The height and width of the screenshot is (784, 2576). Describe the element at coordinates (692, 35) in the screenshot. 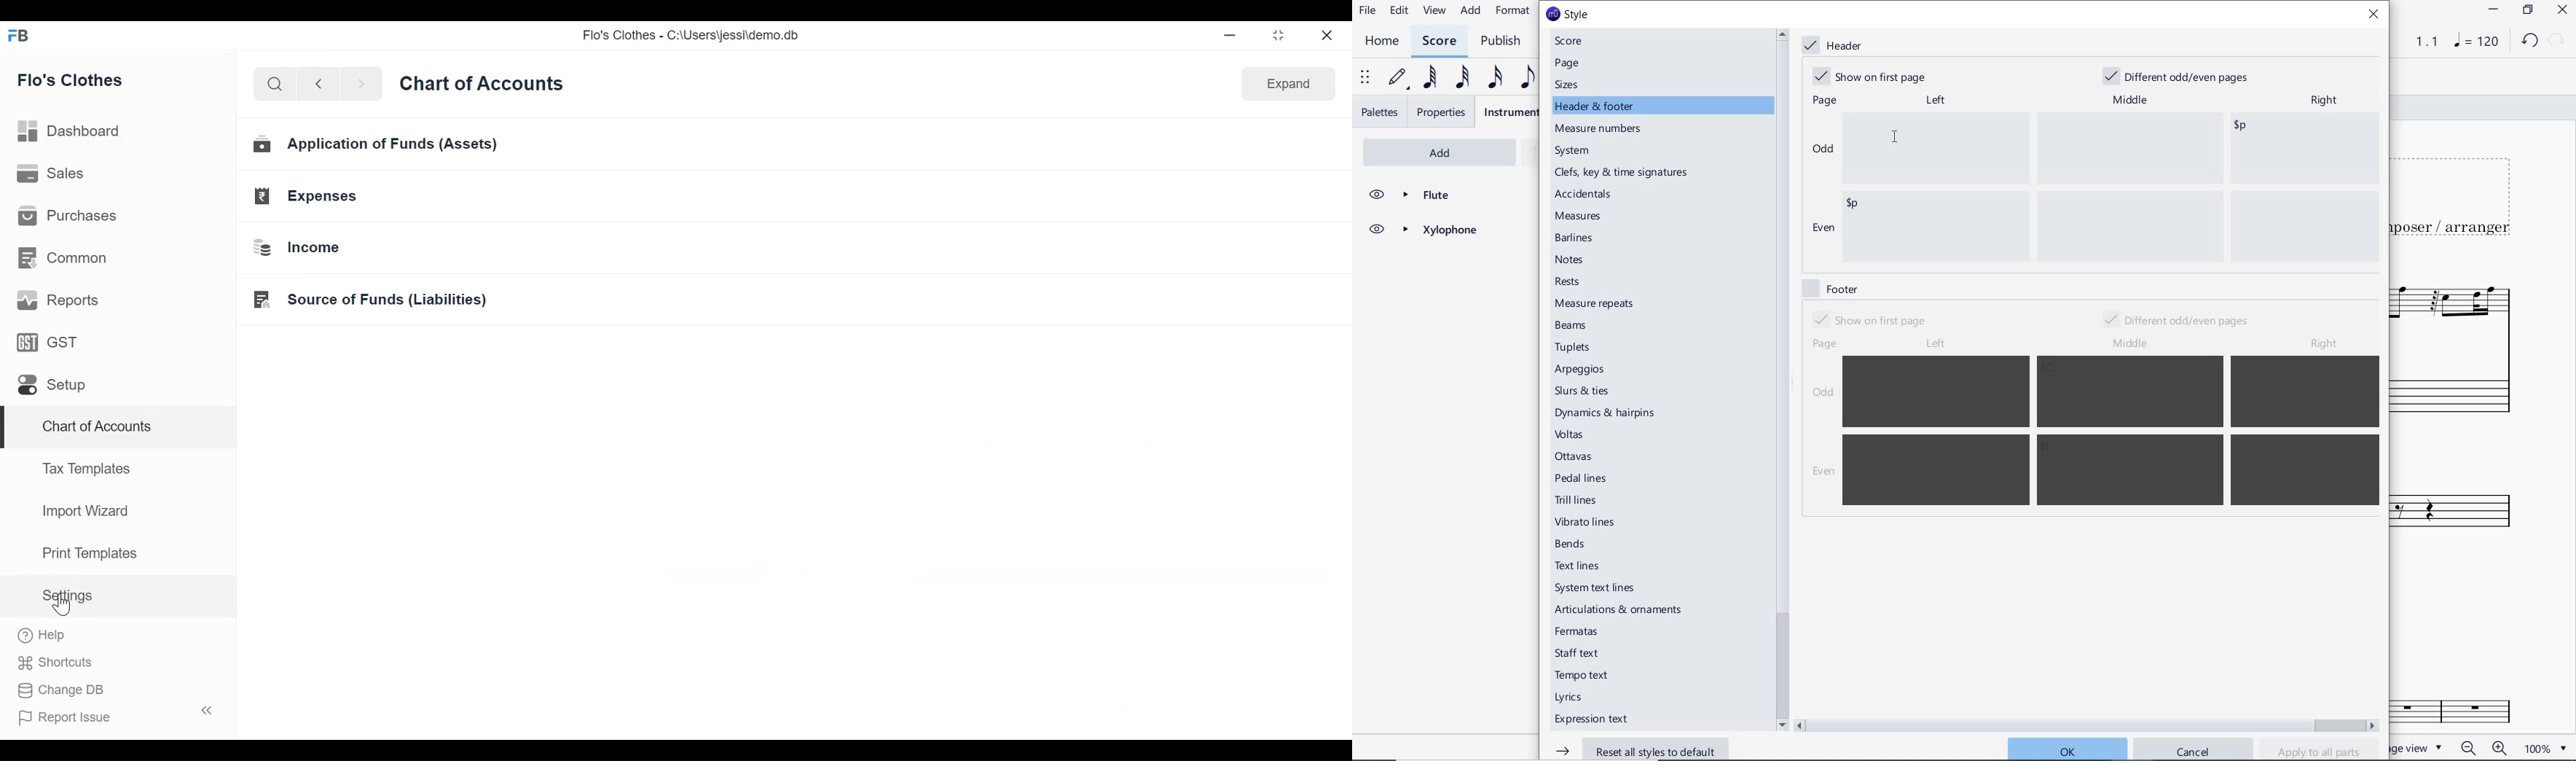

I see `Flo's Clothes - C:\Users\jessi\demo.db` at that location.